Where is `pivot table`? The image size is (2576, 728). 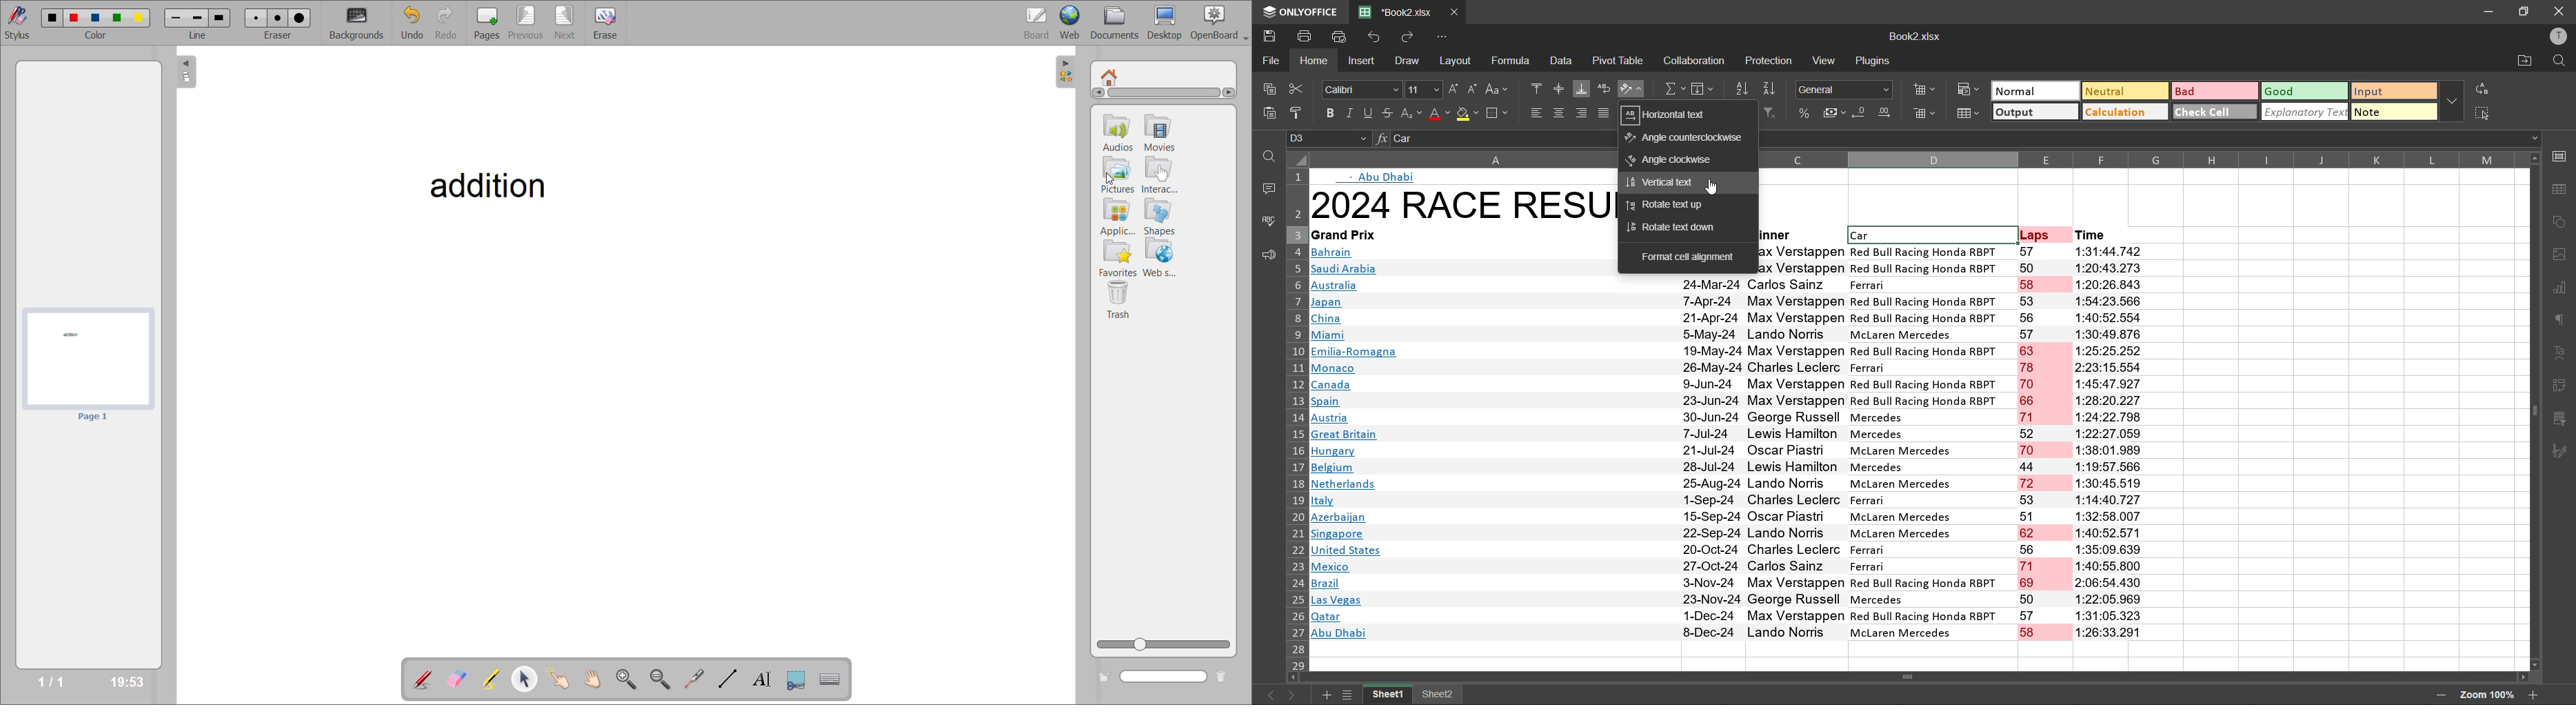
pivot table is located at coordinates (2558, 384).